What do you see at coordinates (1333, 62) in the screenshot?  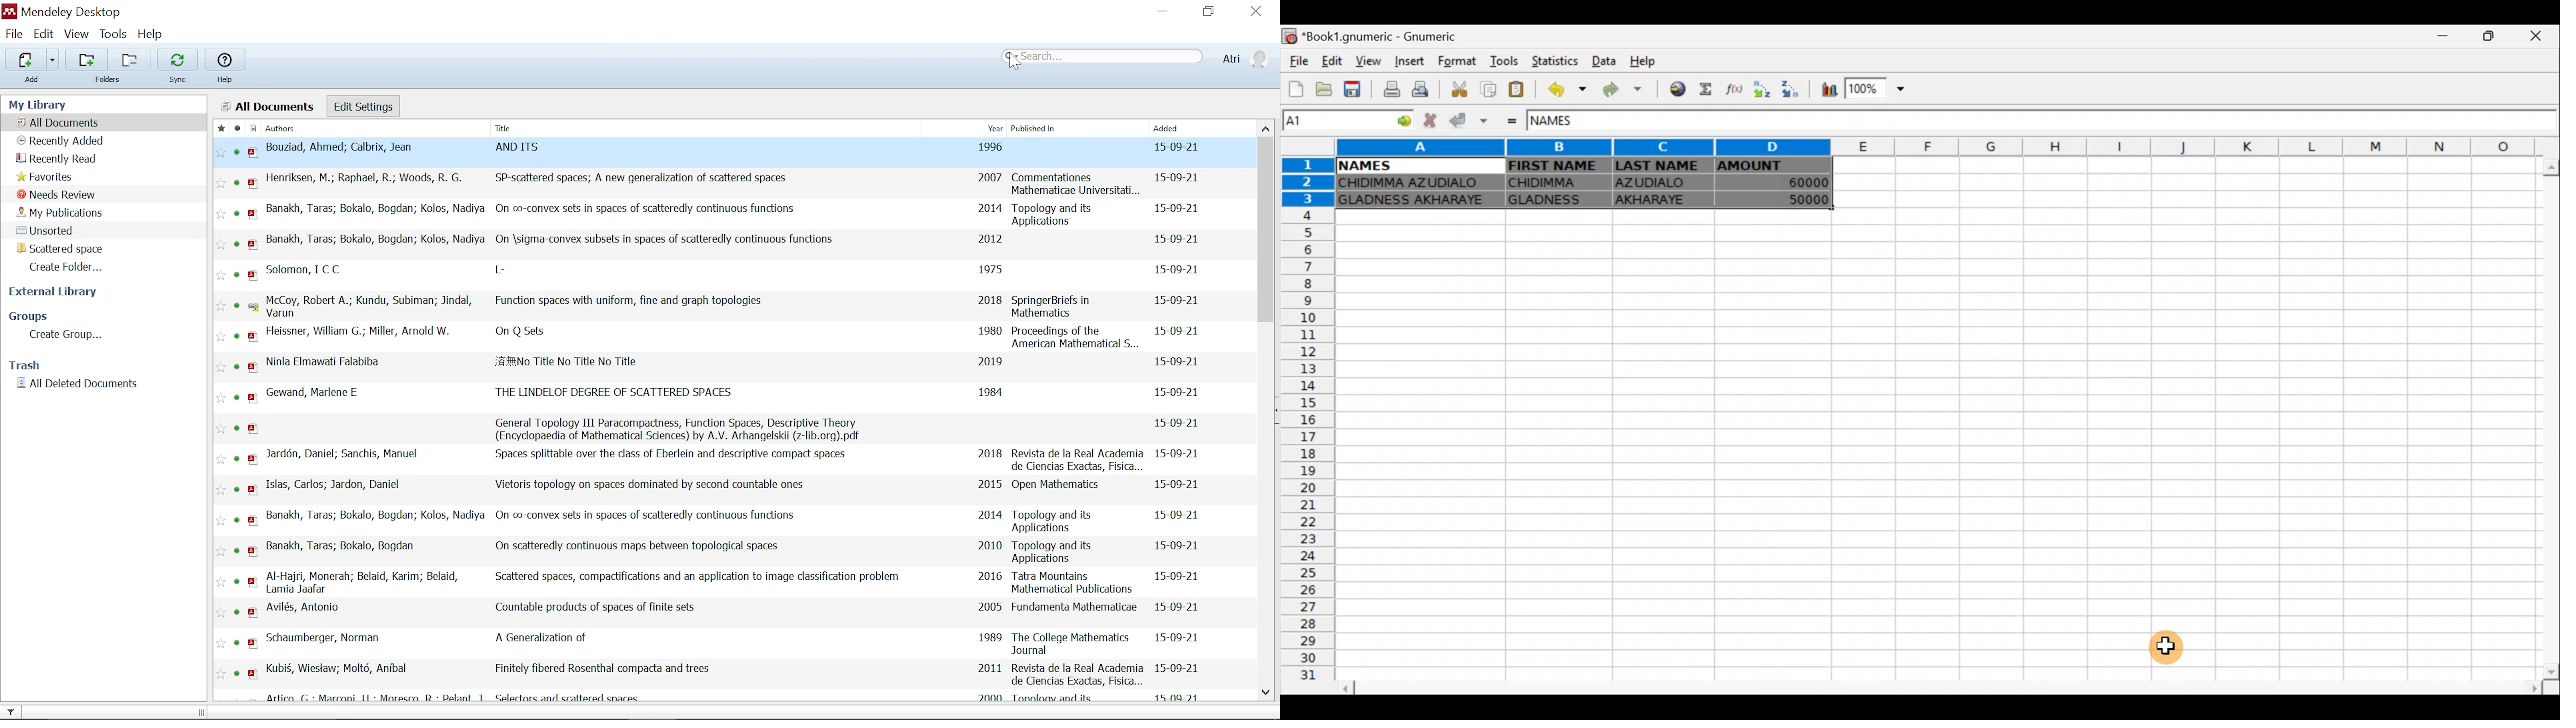 I see `Edit` at bounding box center [1333, 62].